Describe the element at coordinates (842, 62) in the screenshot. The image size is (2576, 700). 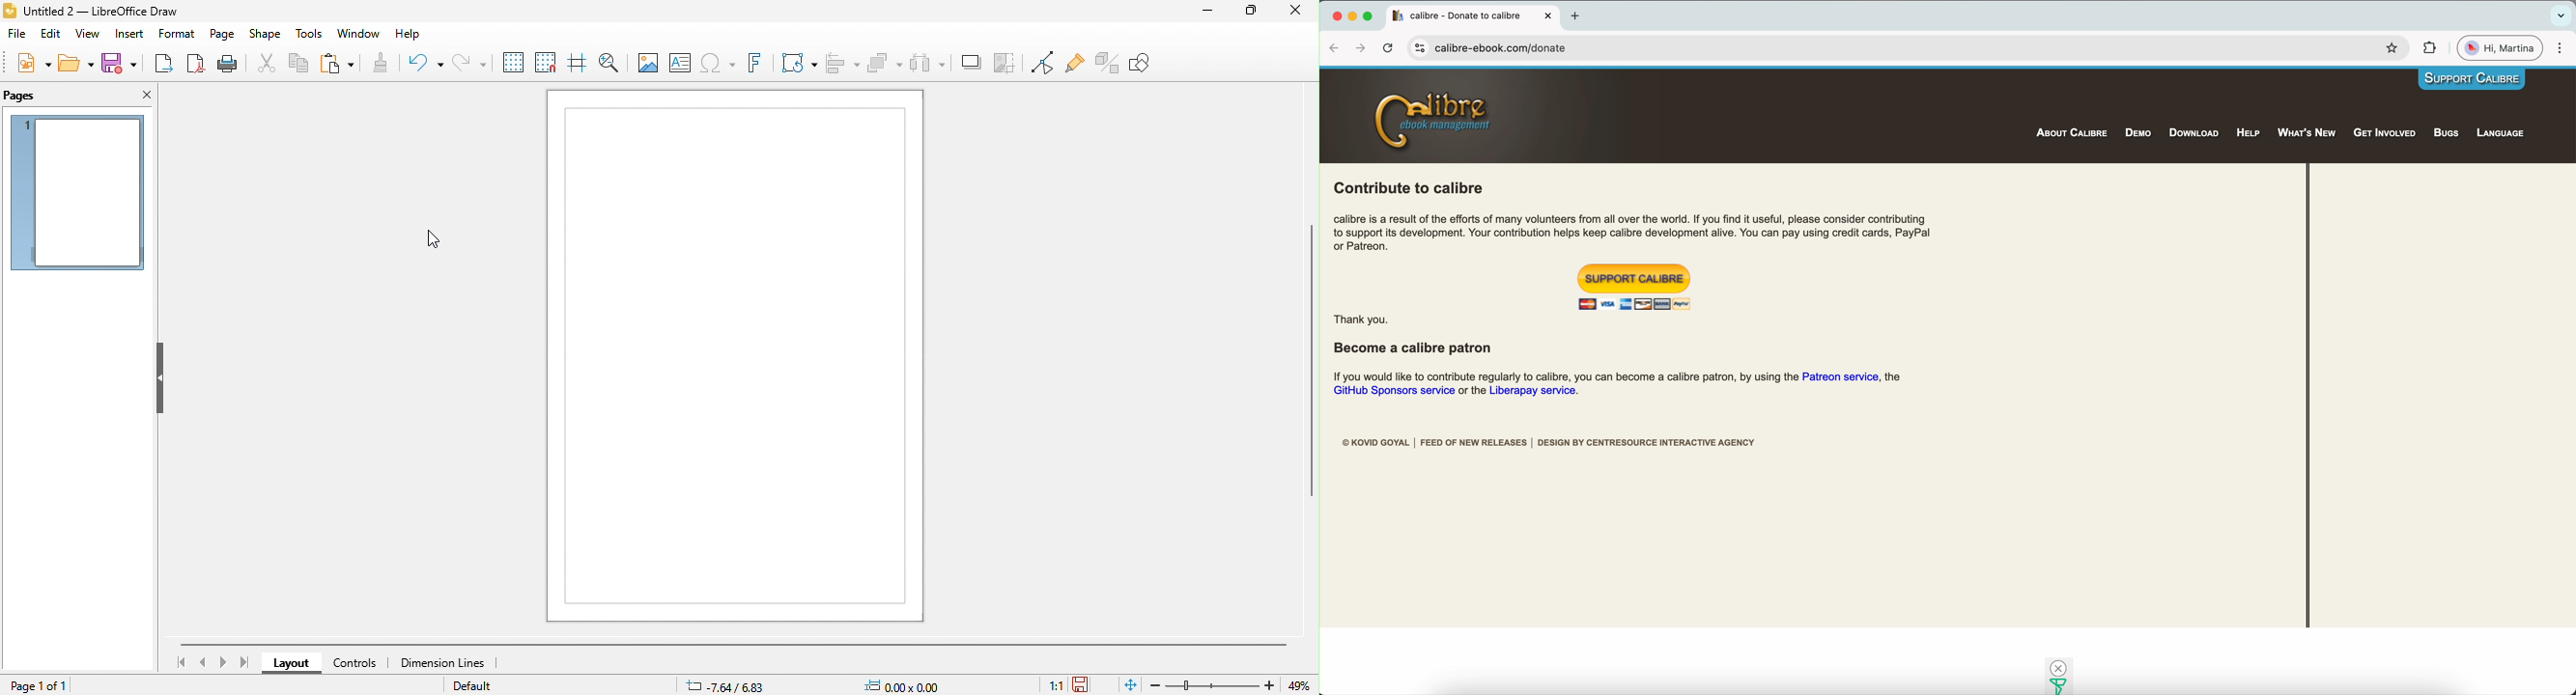
I see `align objects` at that location.